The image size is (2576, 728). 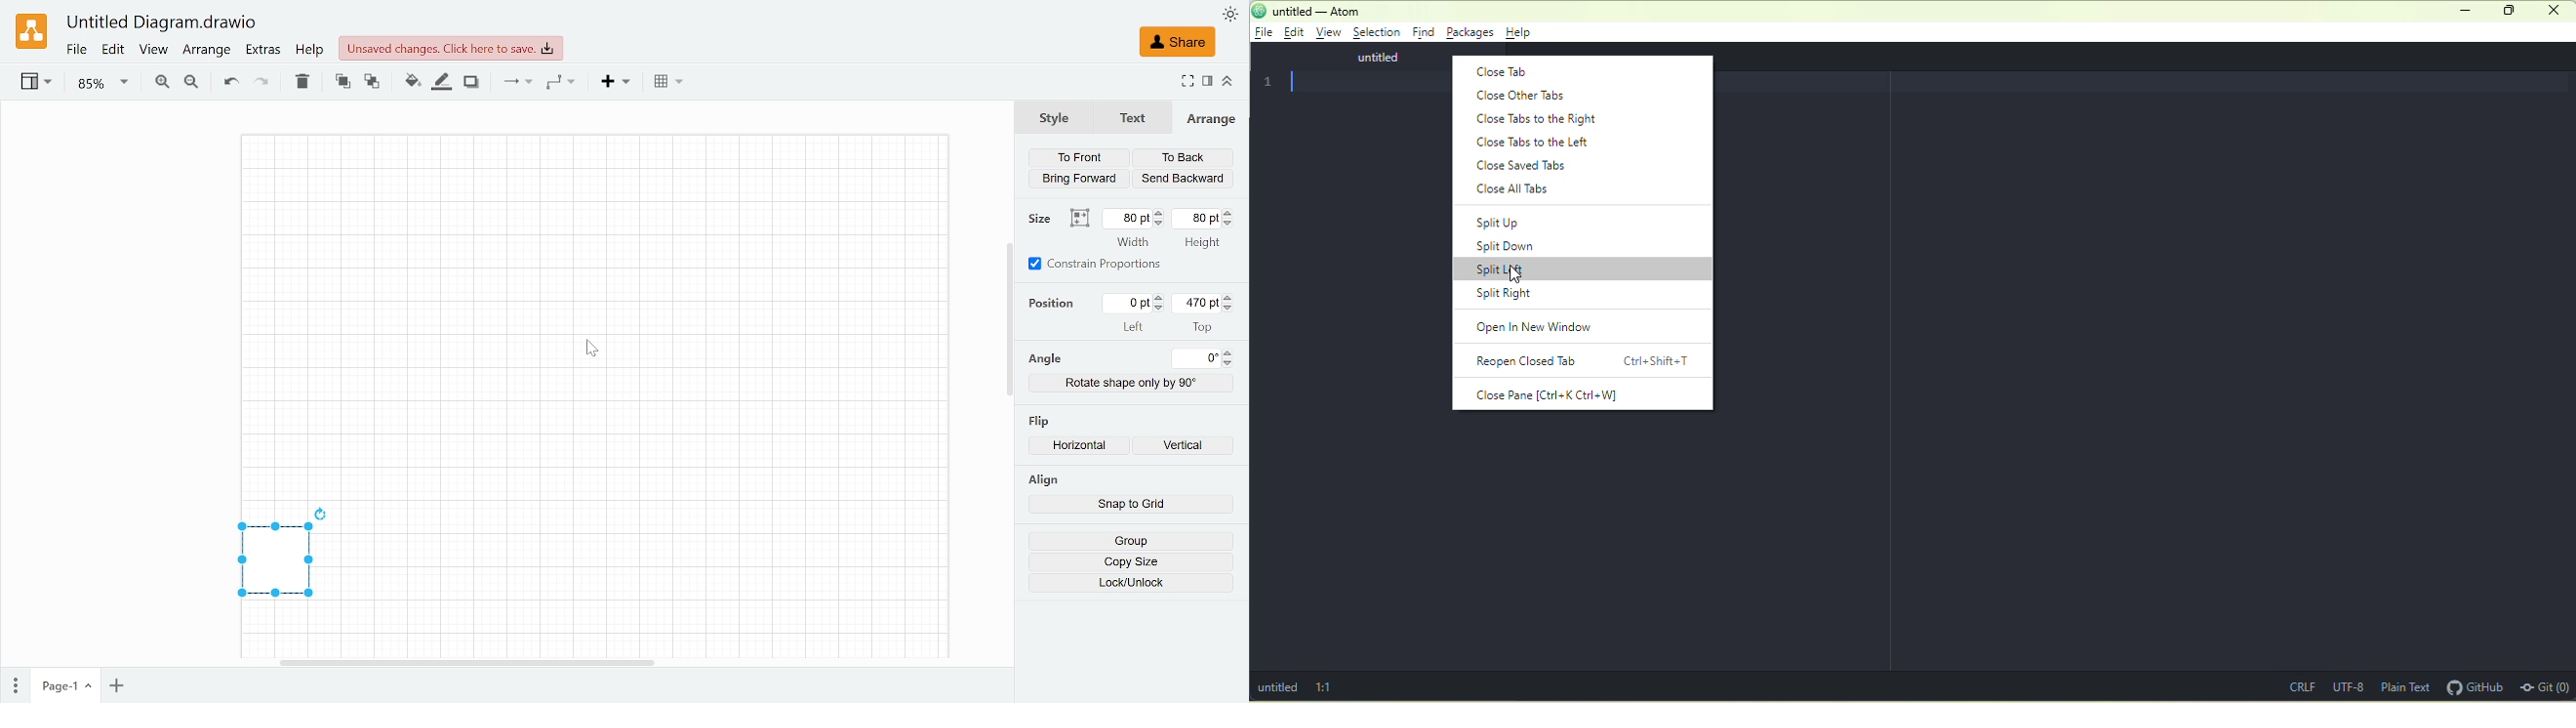 What do you see at coordinates (1130, 541) in the screenshot?
I see `Group` at bounding box center [1130, 541].